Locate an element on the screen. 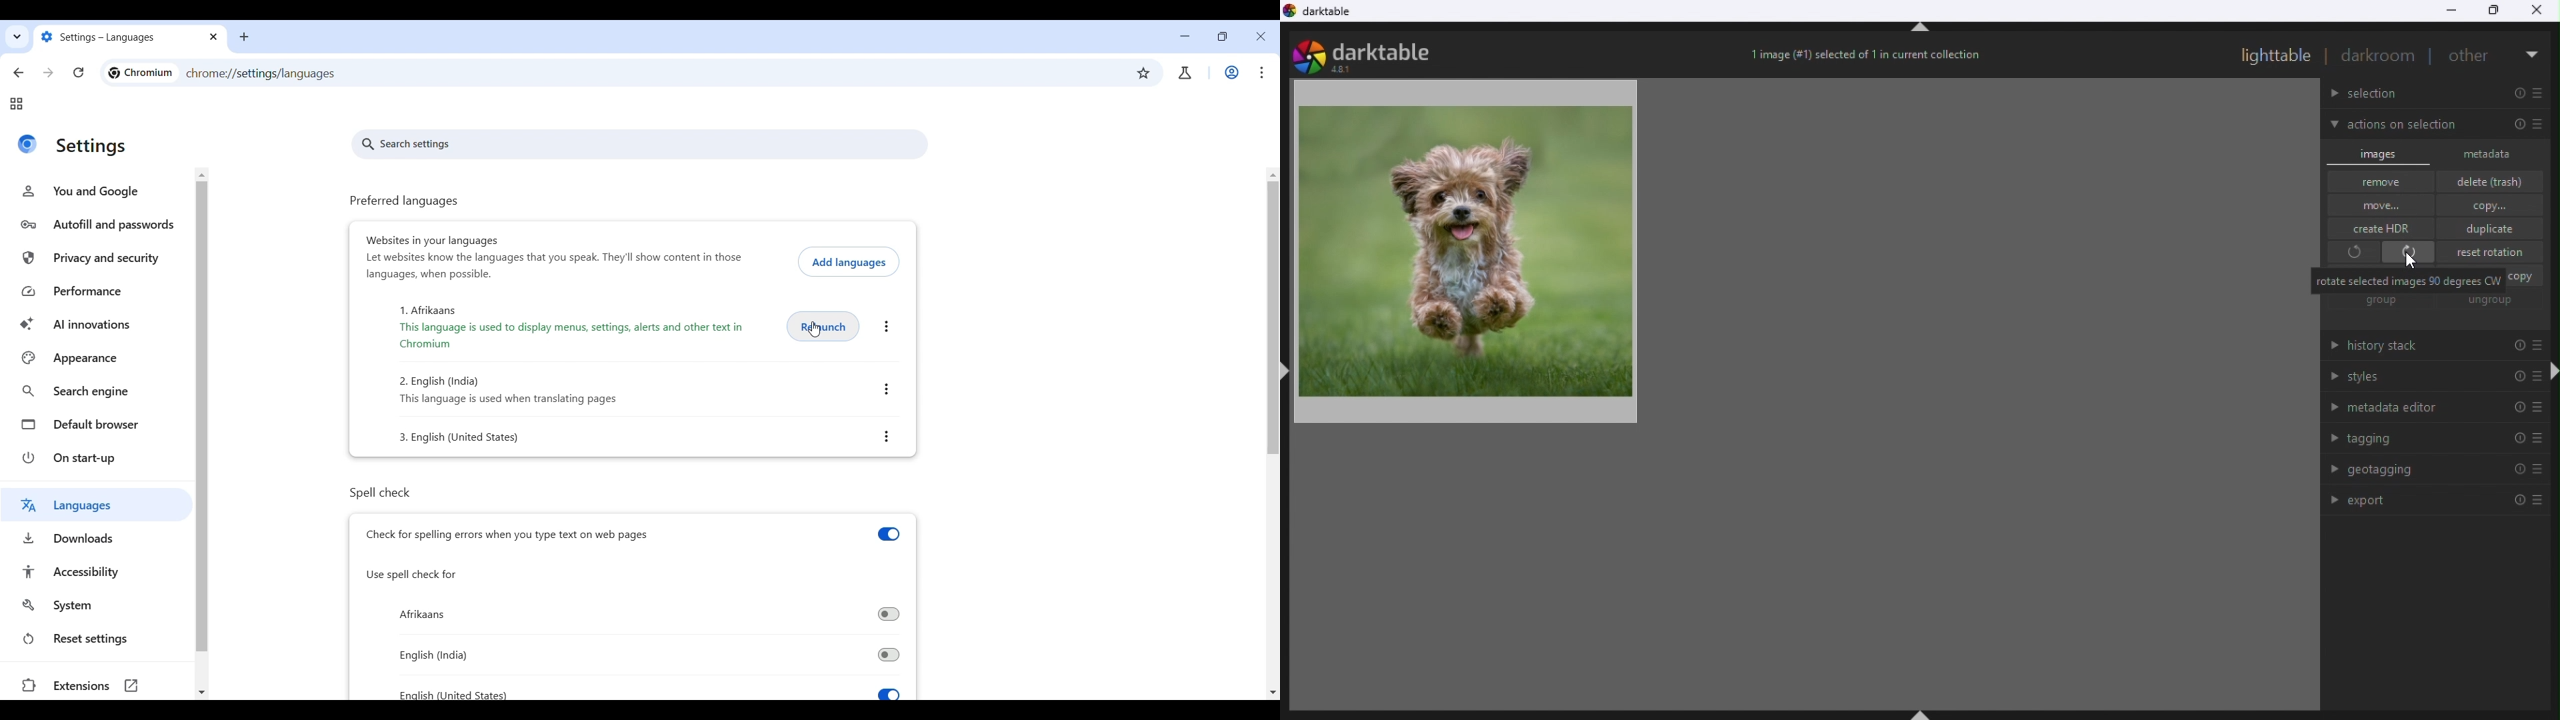 The image size is (2576, 728). Selection is located at coordinates (2438, 94).